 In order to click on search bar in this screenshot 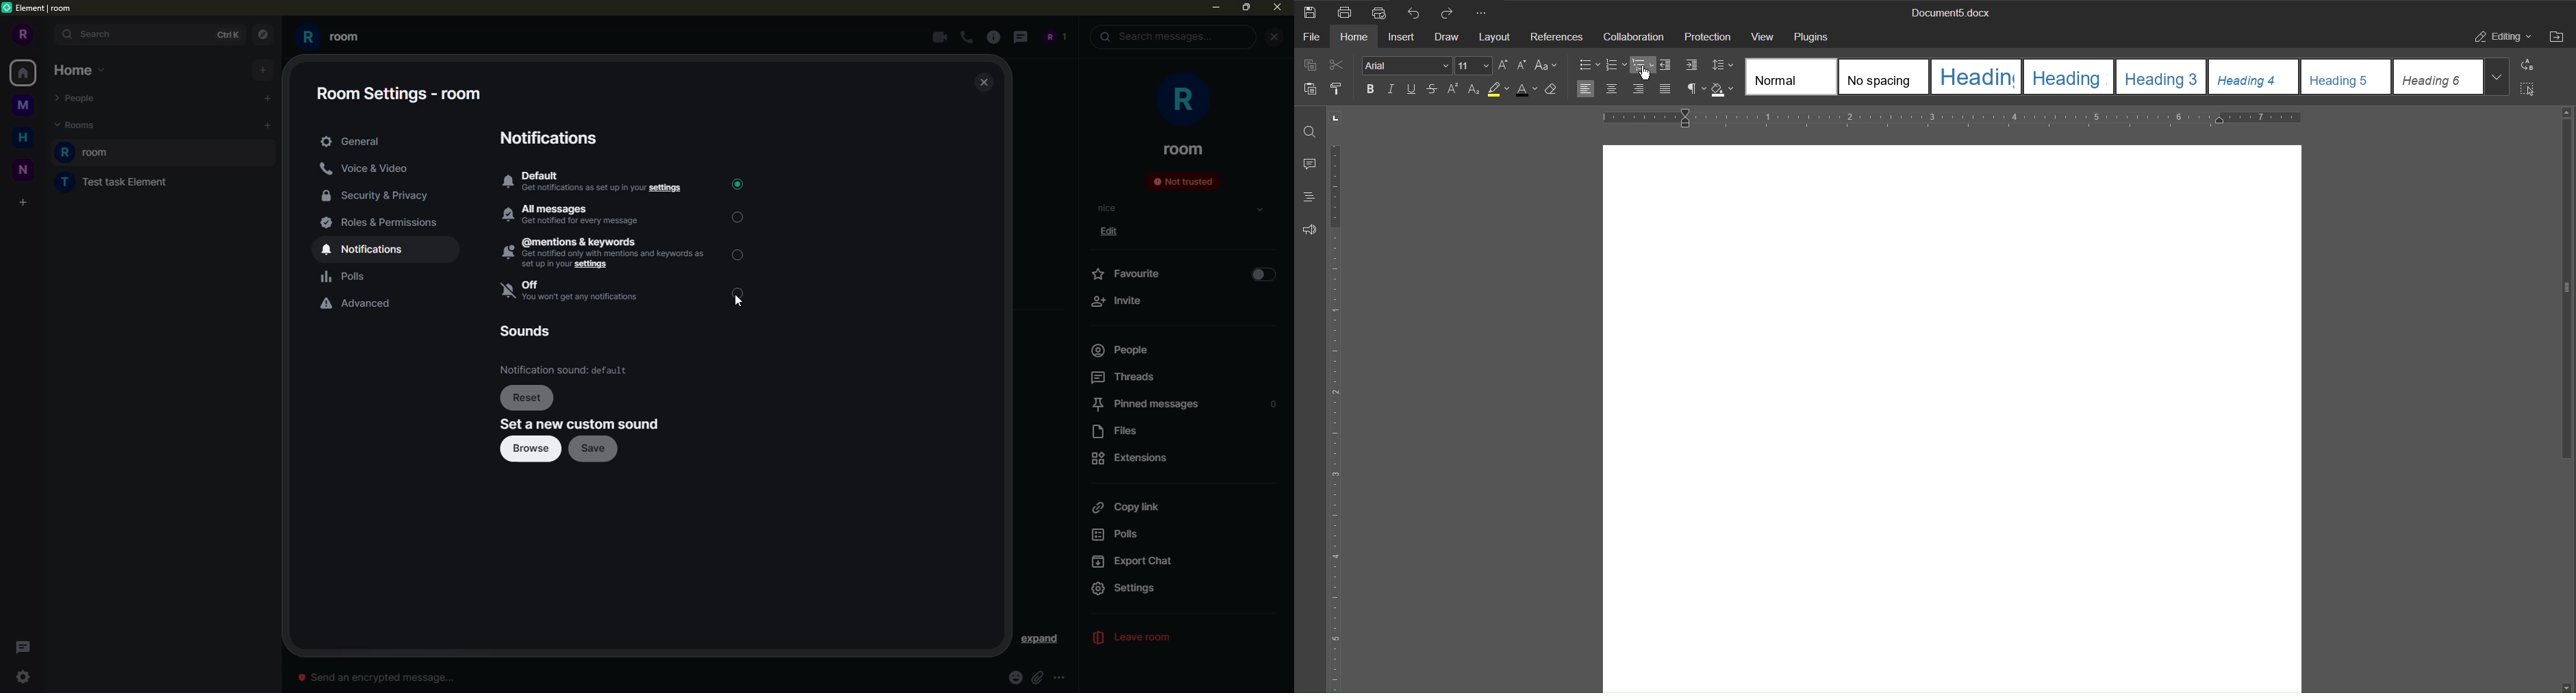, I will do `click(149, 34)`.